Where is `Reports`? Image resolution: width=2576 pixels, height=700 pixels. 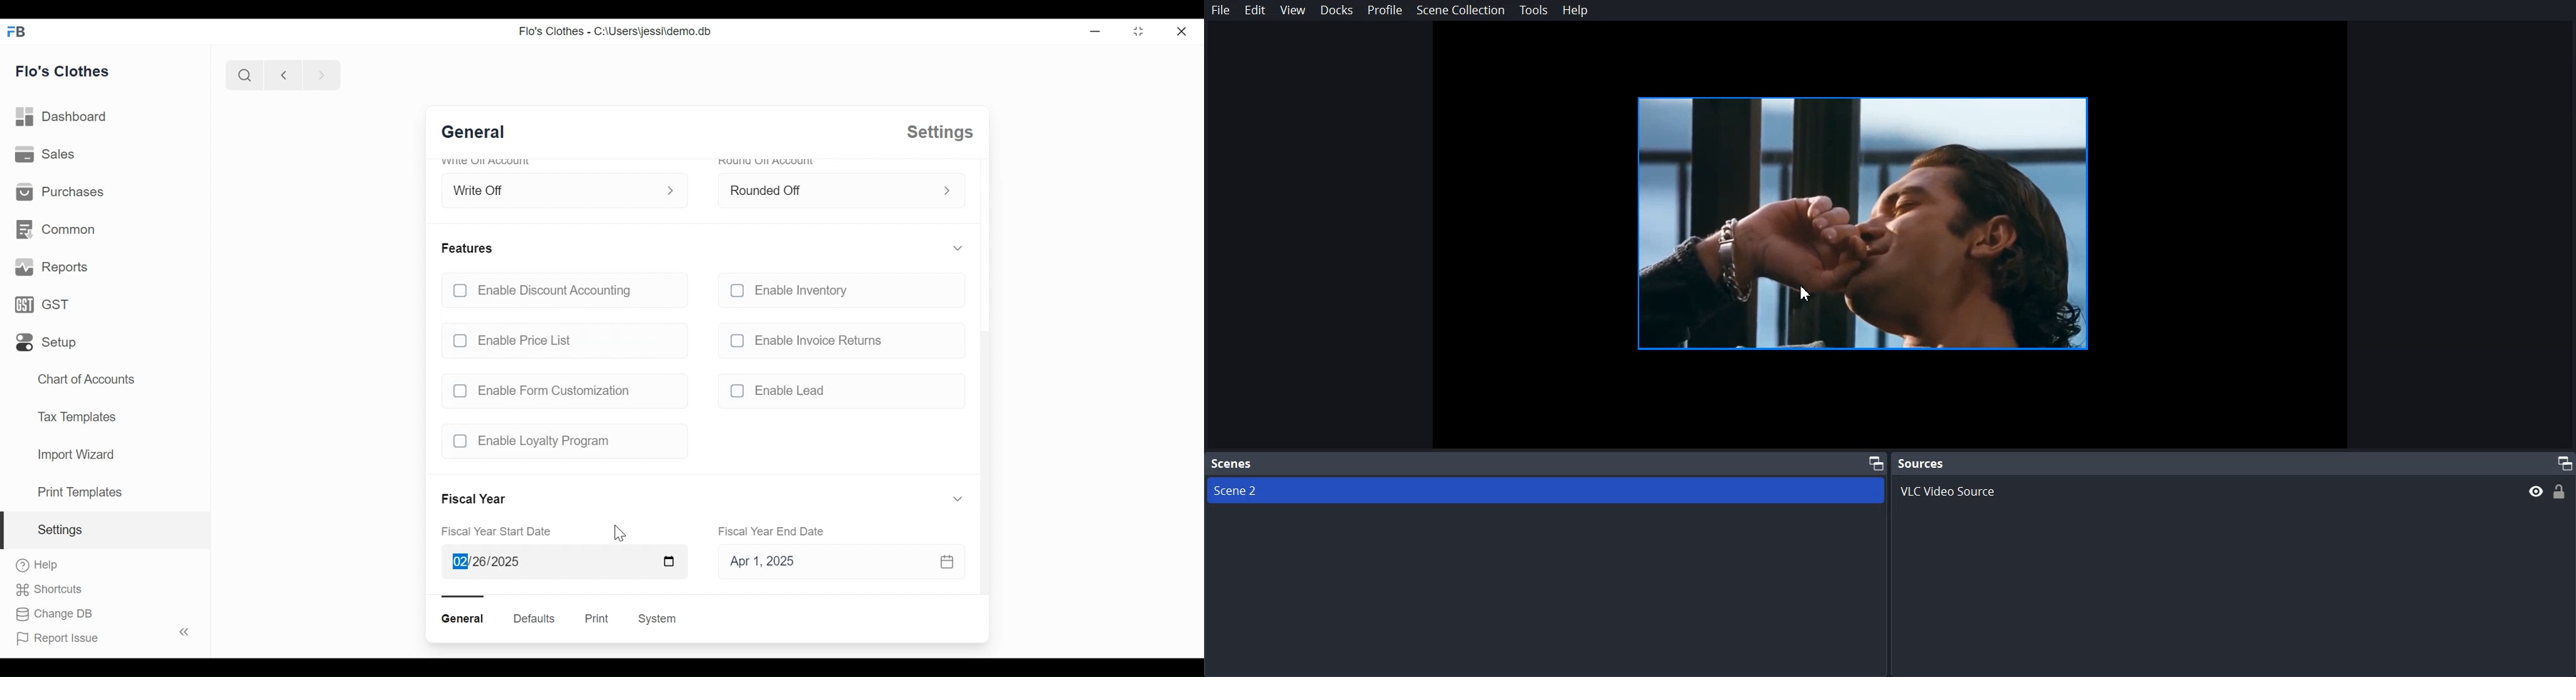
Reports is located at coordinates (51, 267).